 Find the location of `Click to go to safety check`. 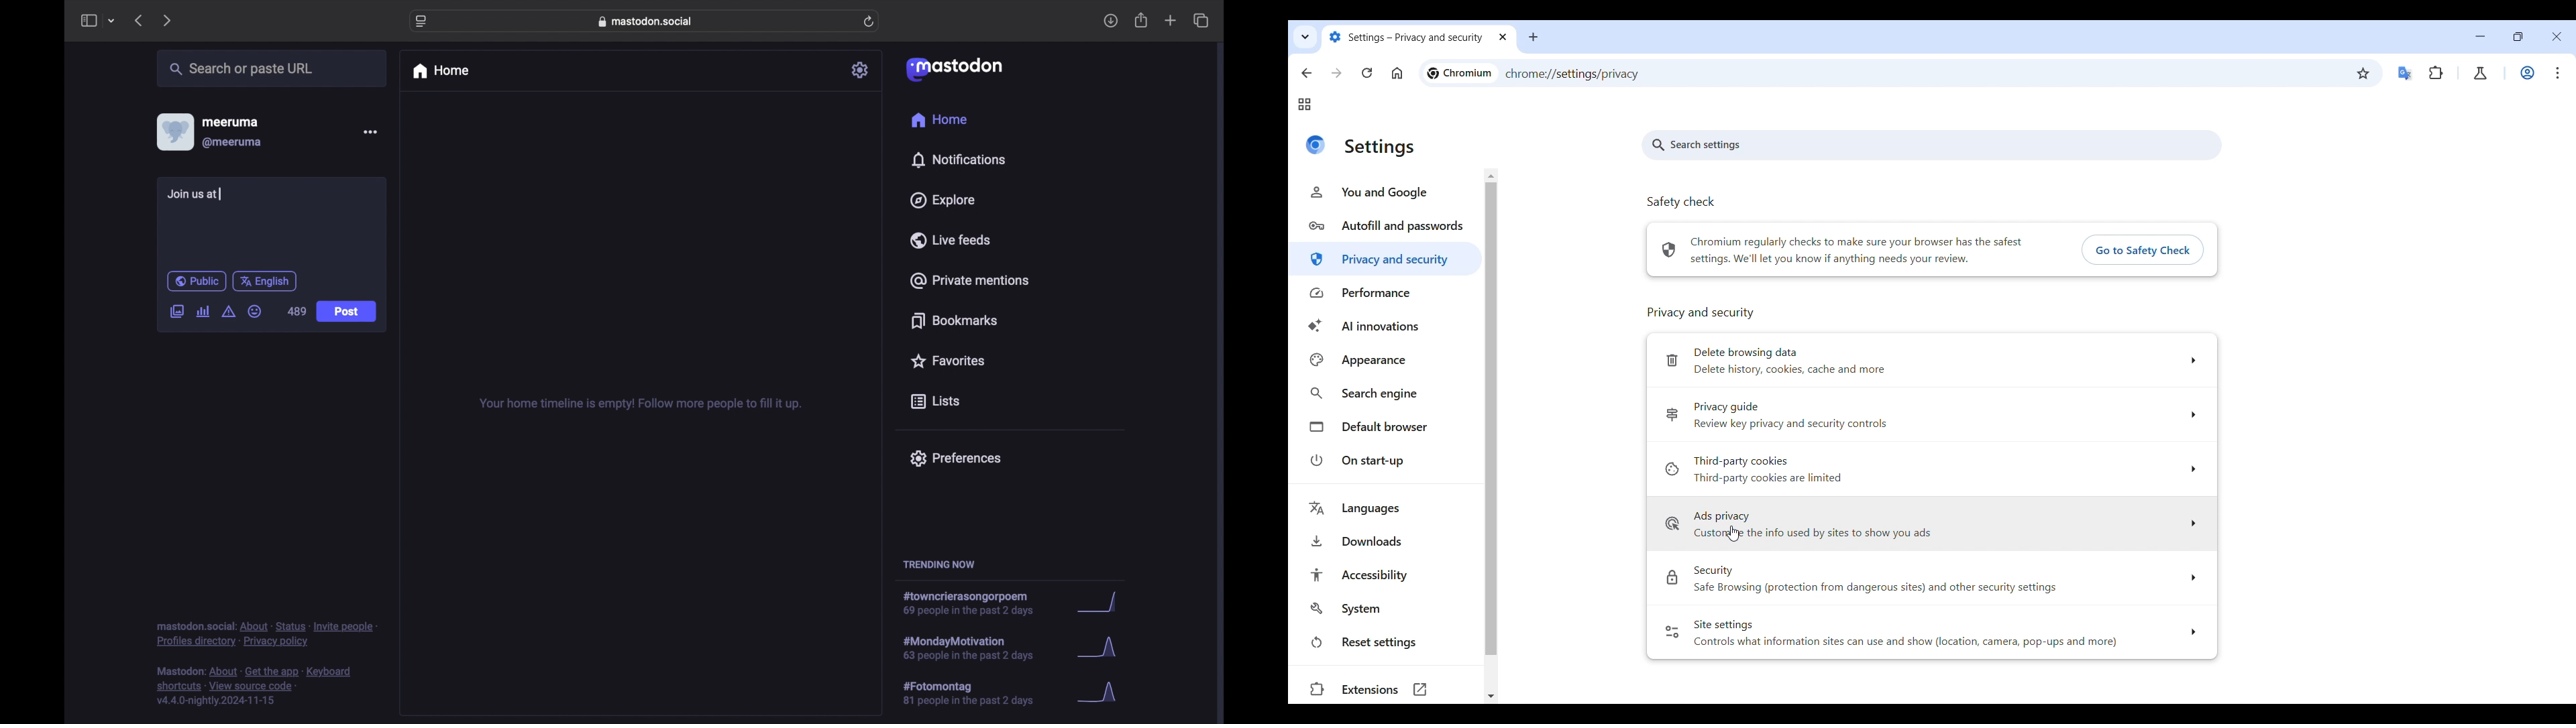

Click to go to safety check is located at coordinates (2142, 249).